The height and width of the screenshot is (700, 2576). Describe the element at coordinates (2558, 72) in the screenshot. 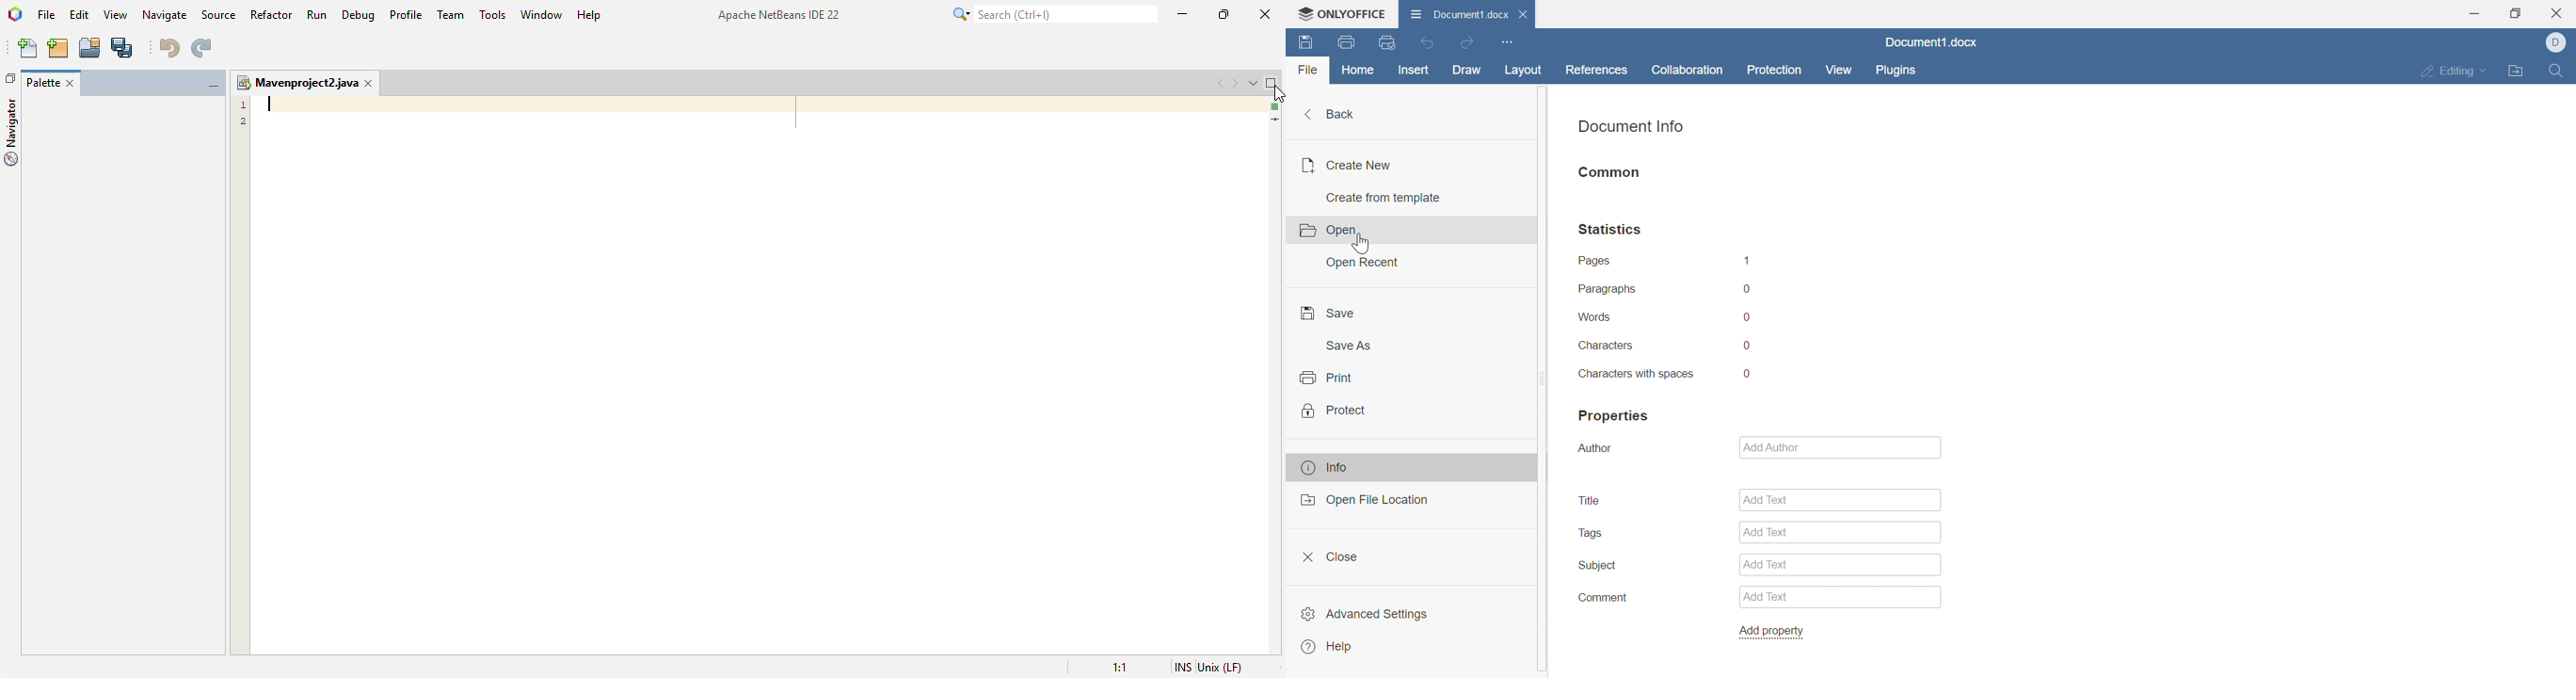

I see `find` at that location.